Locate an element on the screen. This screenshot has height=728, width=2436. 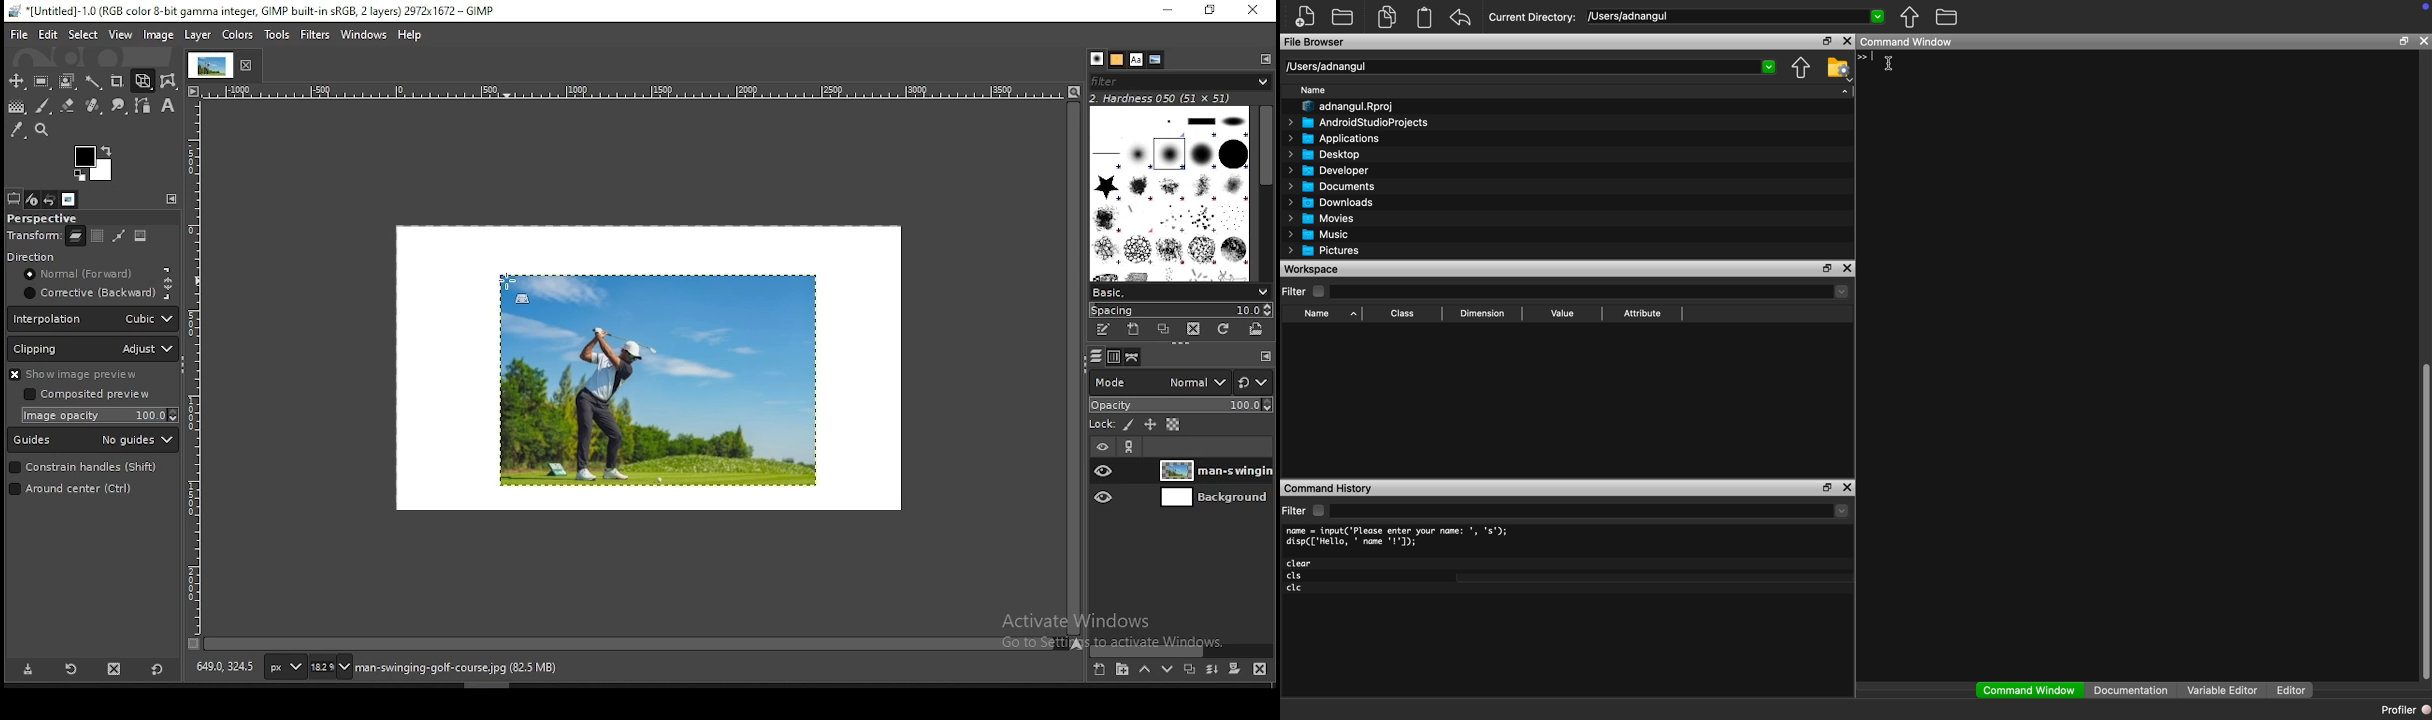
patterns is located at coordinates (1116, 59).